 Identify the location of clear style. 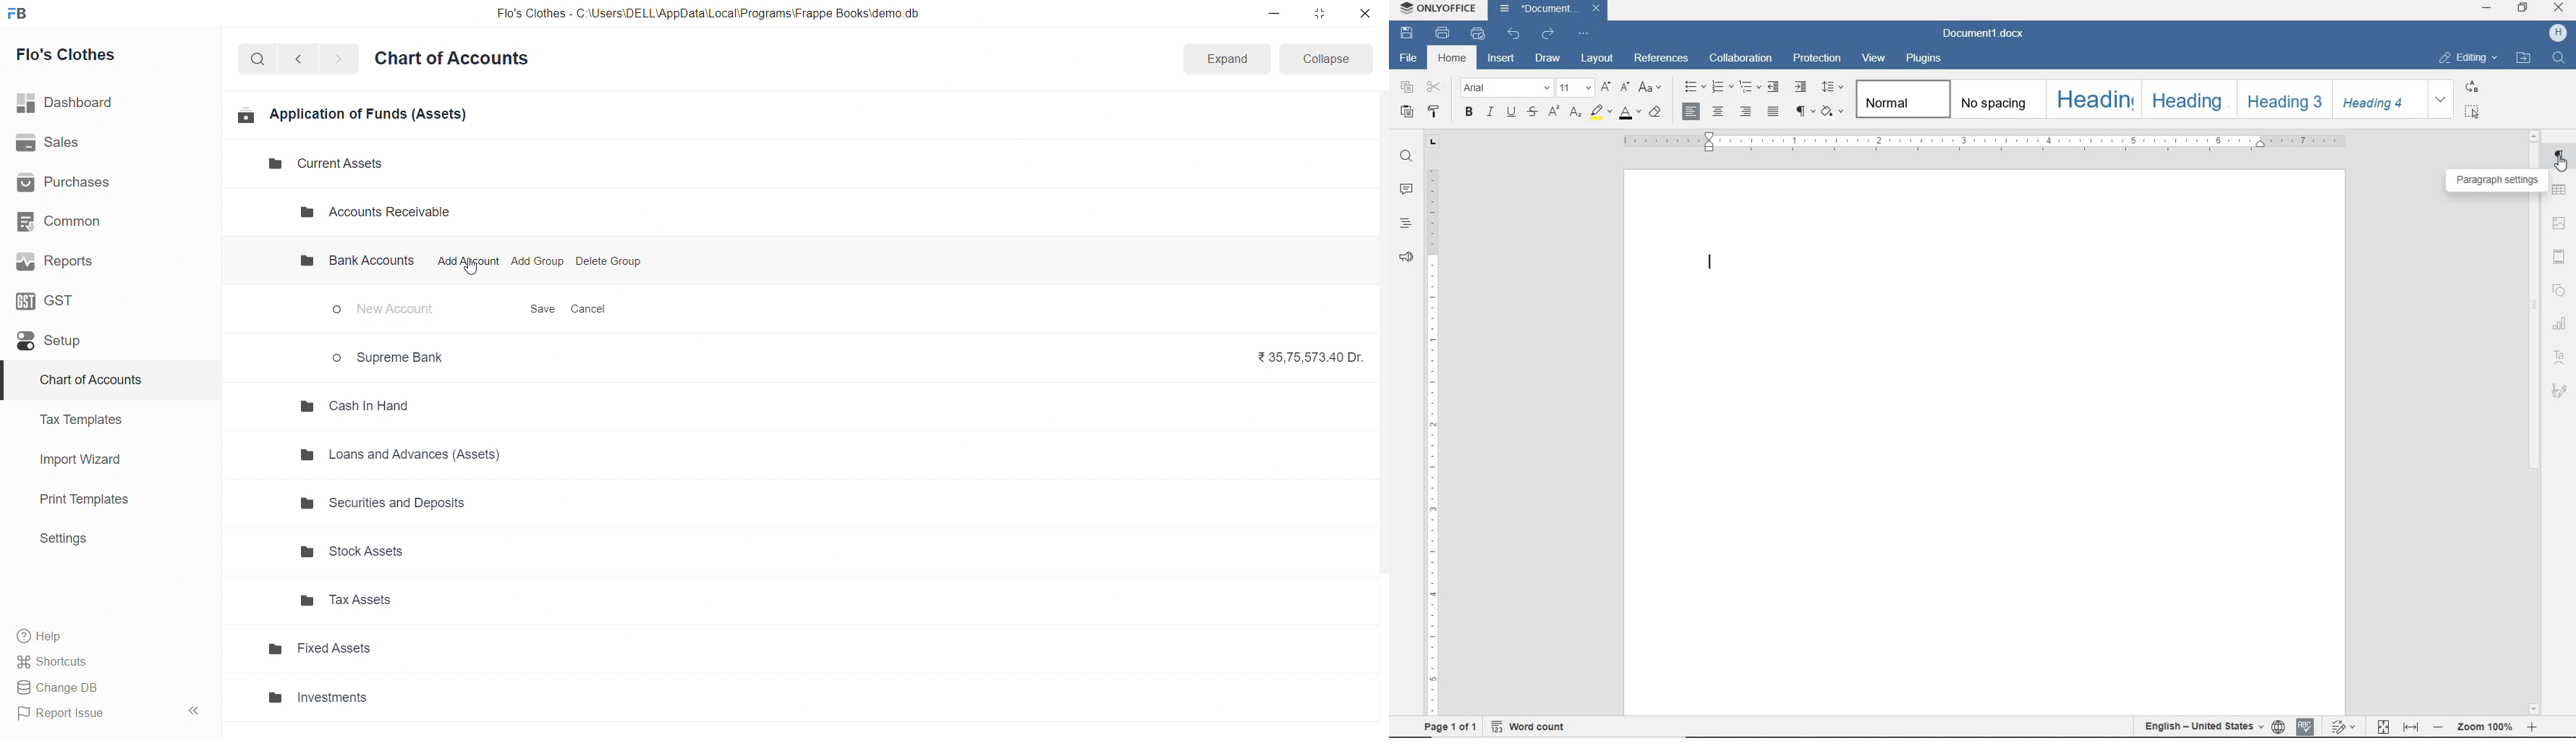
(1657, 113).